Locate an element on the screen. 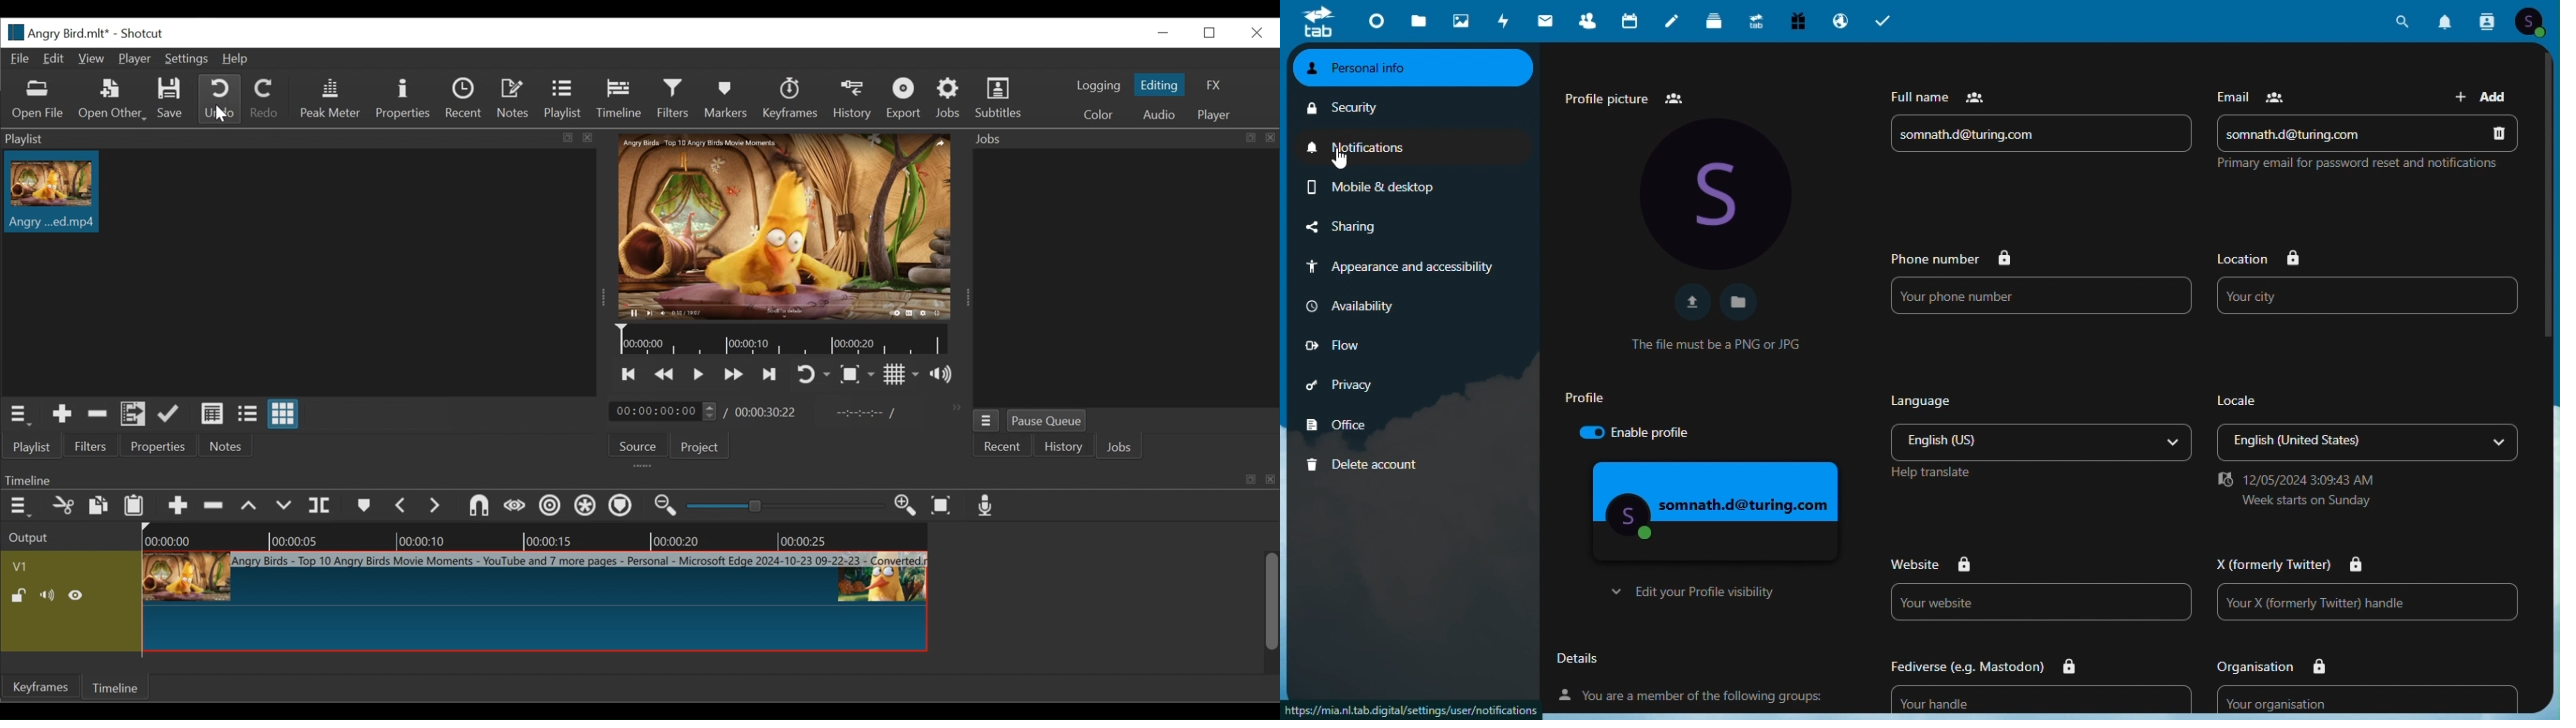 The width and height of the screenshot is (2576, 728). Current duration is located at coordinates (663, 411).